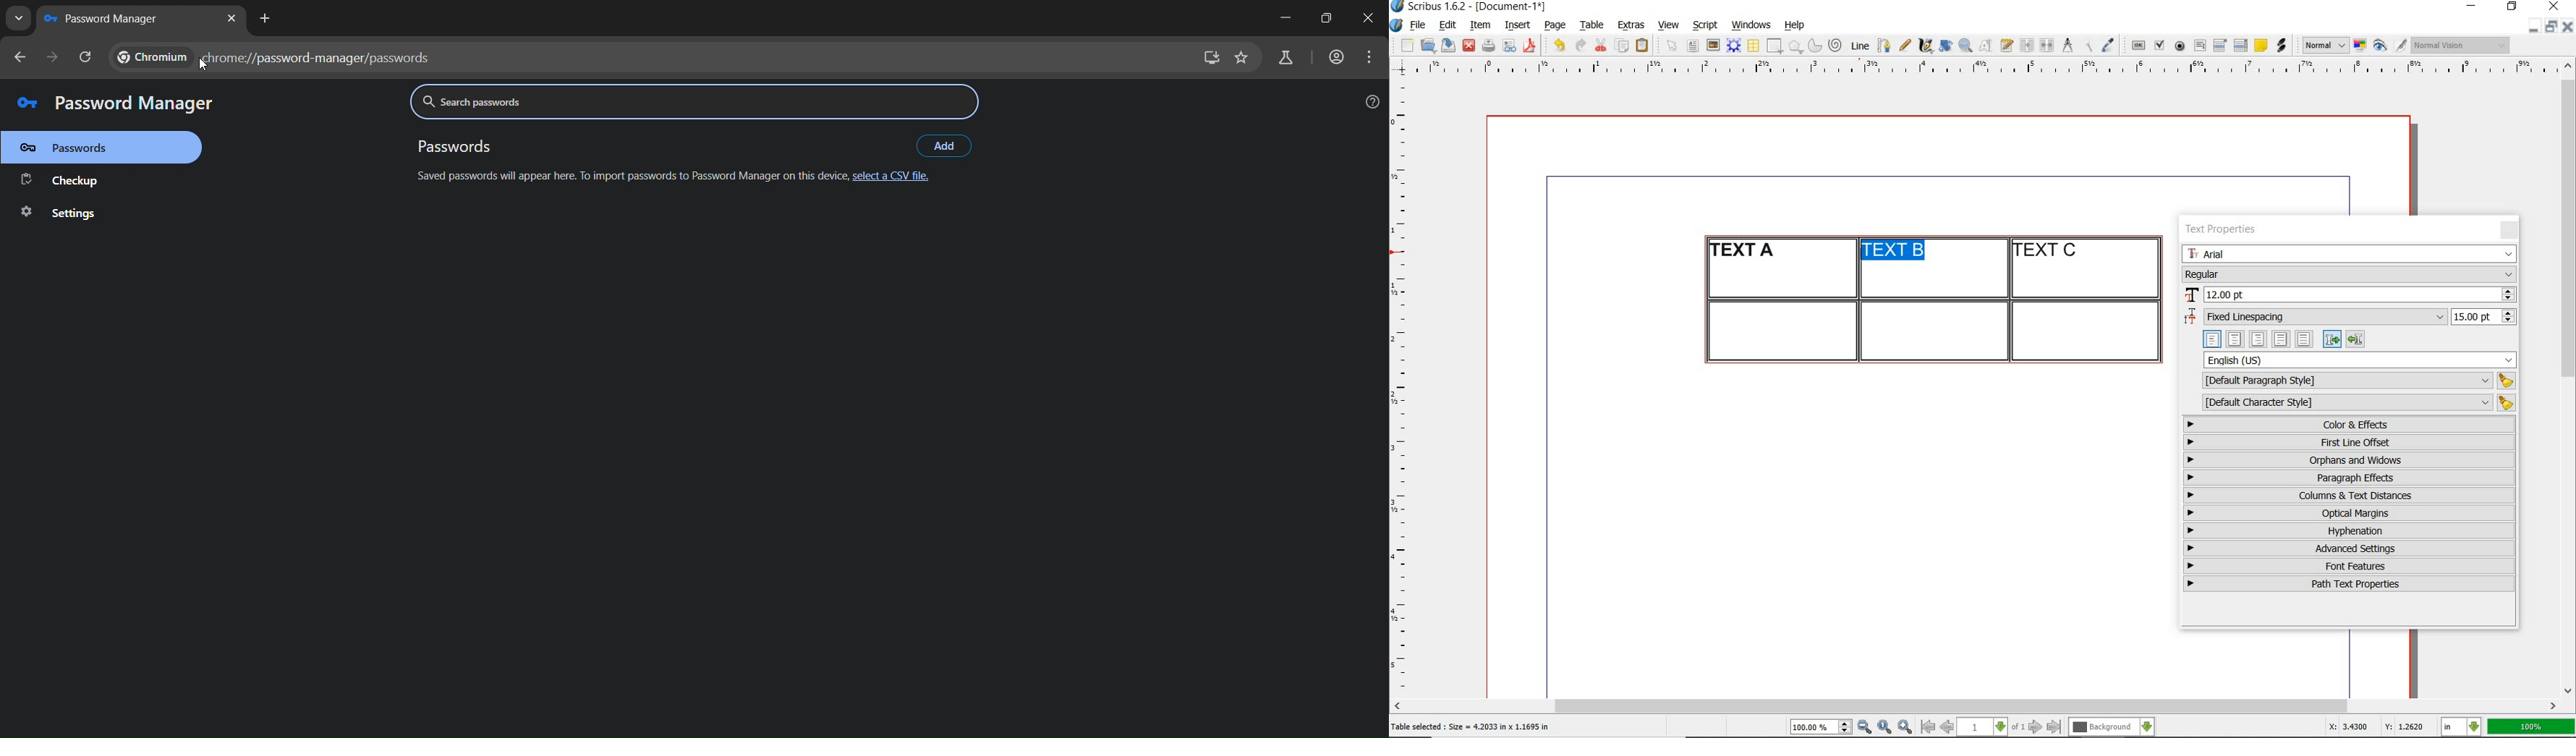 Image resolution: width=2576 pixels, height=756 pixels. I want to click on go to next page, so click(2036, 727).